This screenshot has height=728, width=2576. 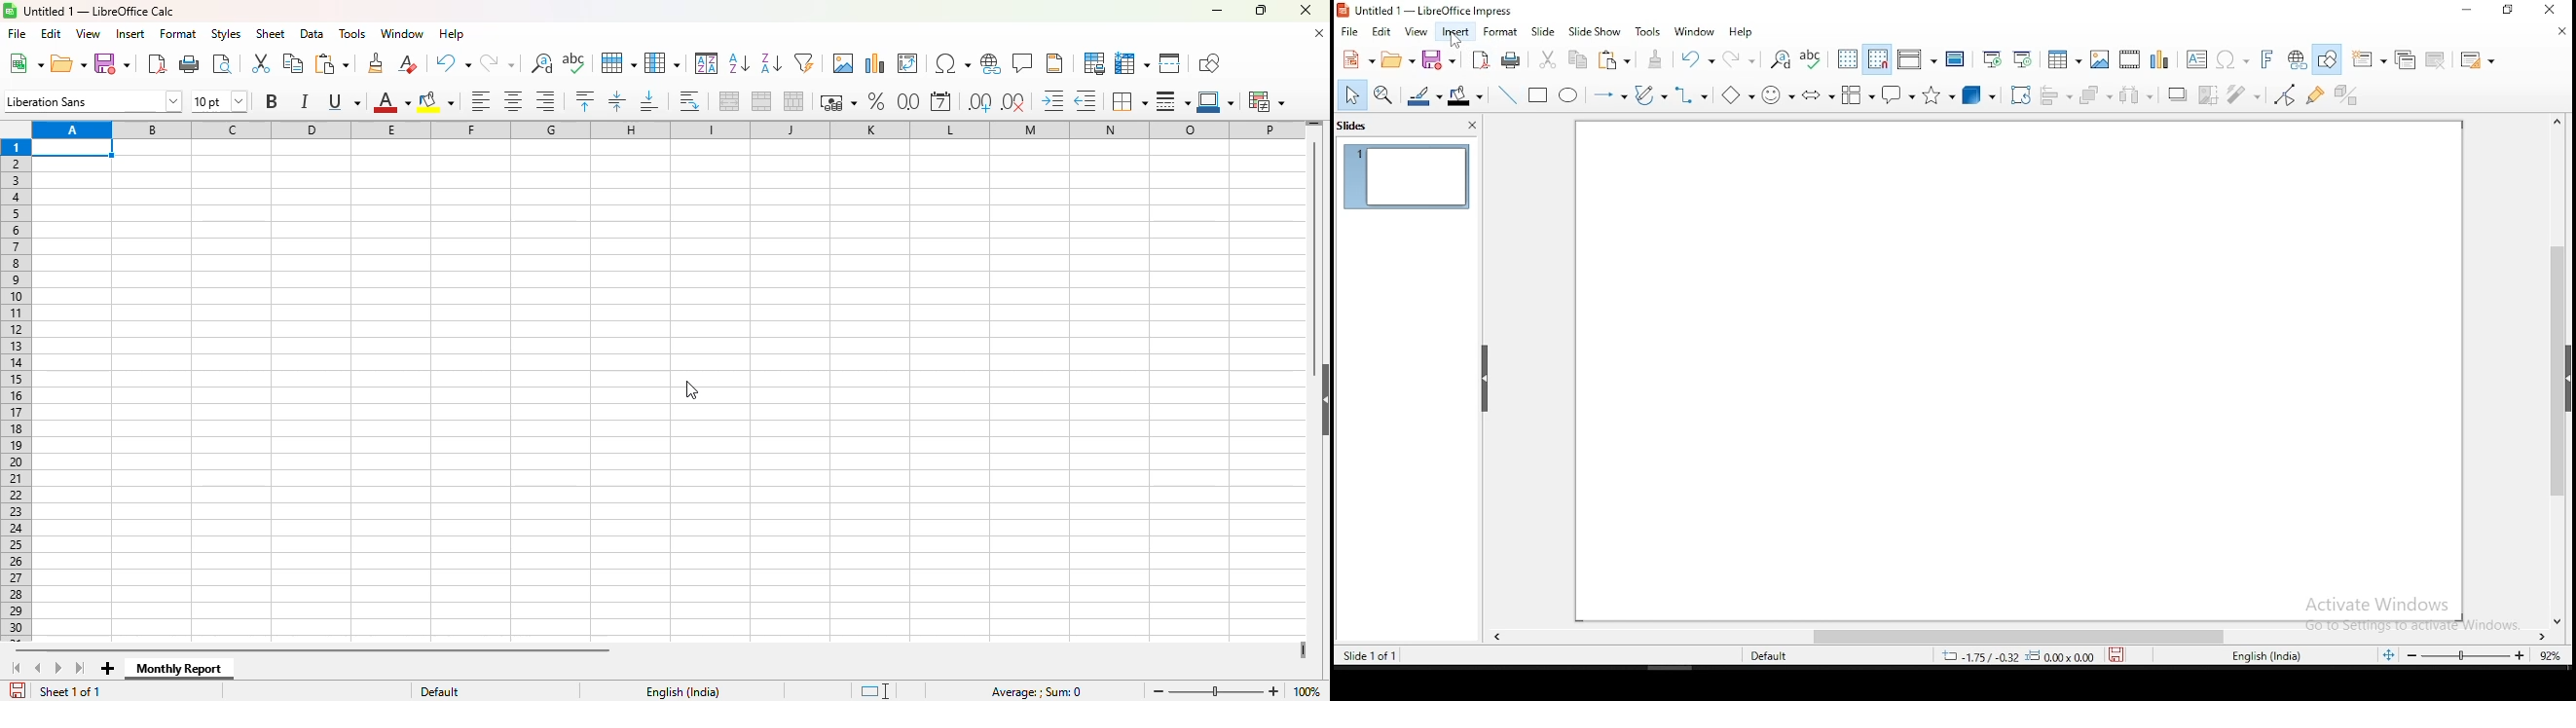 What do you see at coordinates (1743, 59) in the screenshot?
I see `redo` at bounding box center [1743, 59].